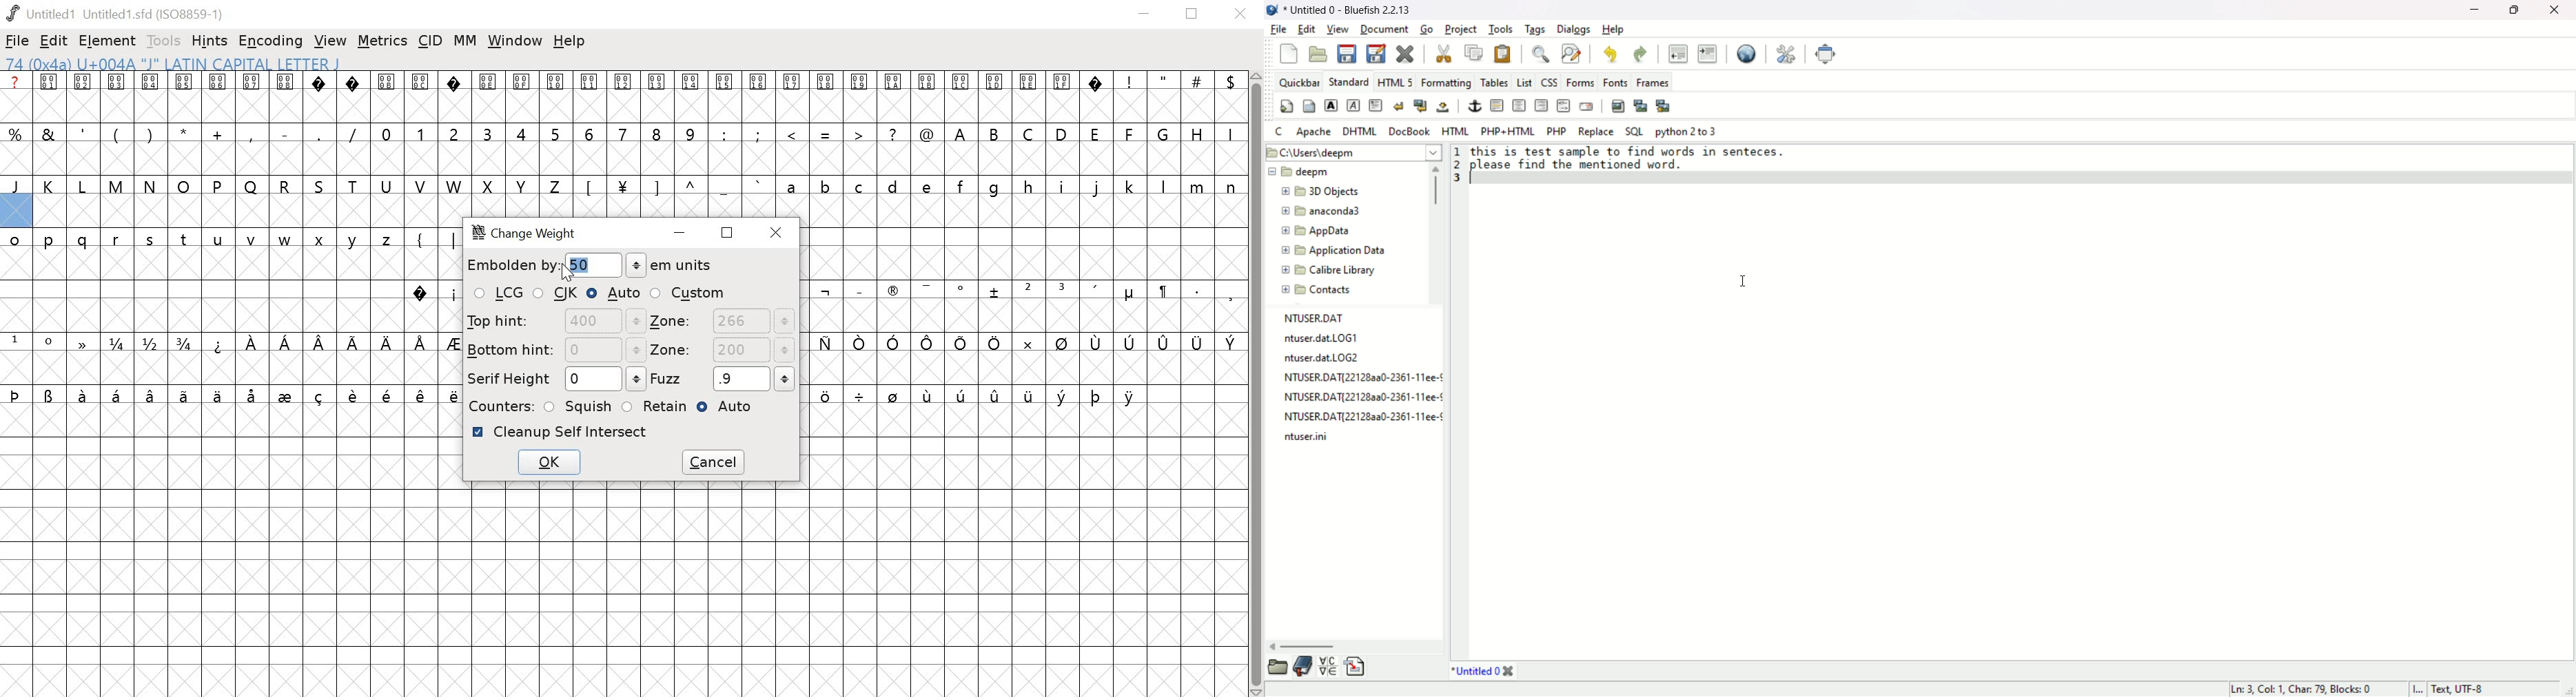  I want to click on numbers, so click(538, 133).